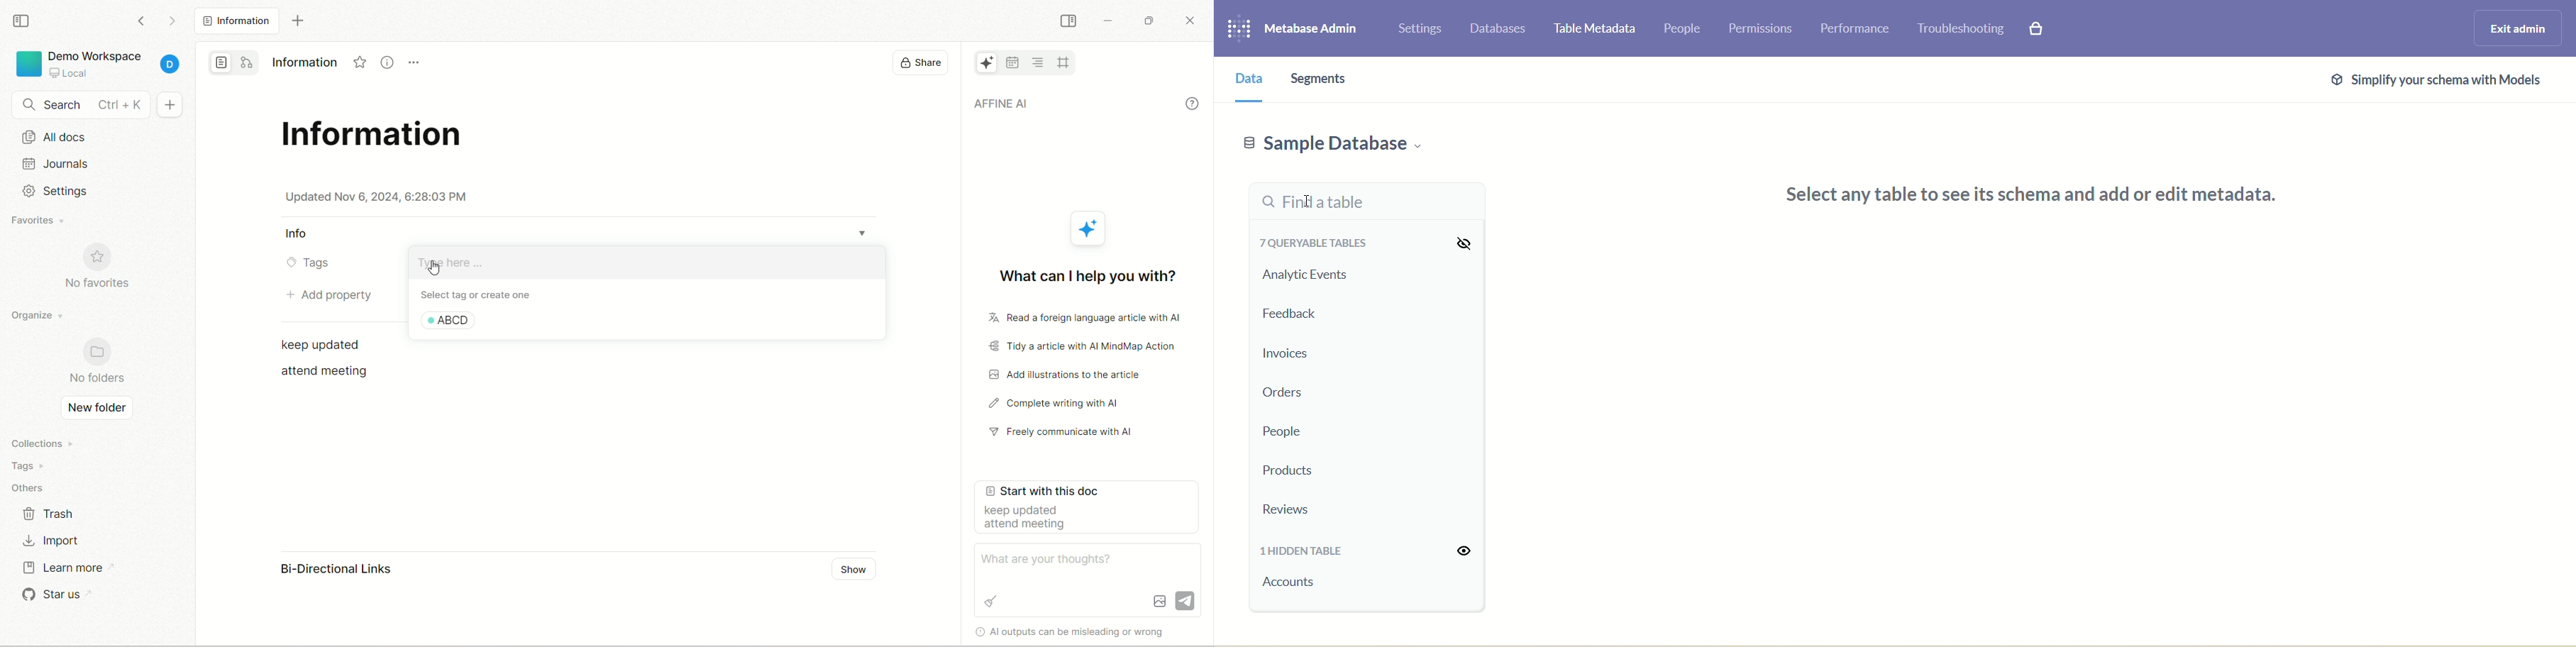 The width and height of the screenshot is (2576, 672). What do you see at coordinates (1078, 319) in the screenshot?
I see `read a foreign language article with AI` at bounding box center [1078, 319].